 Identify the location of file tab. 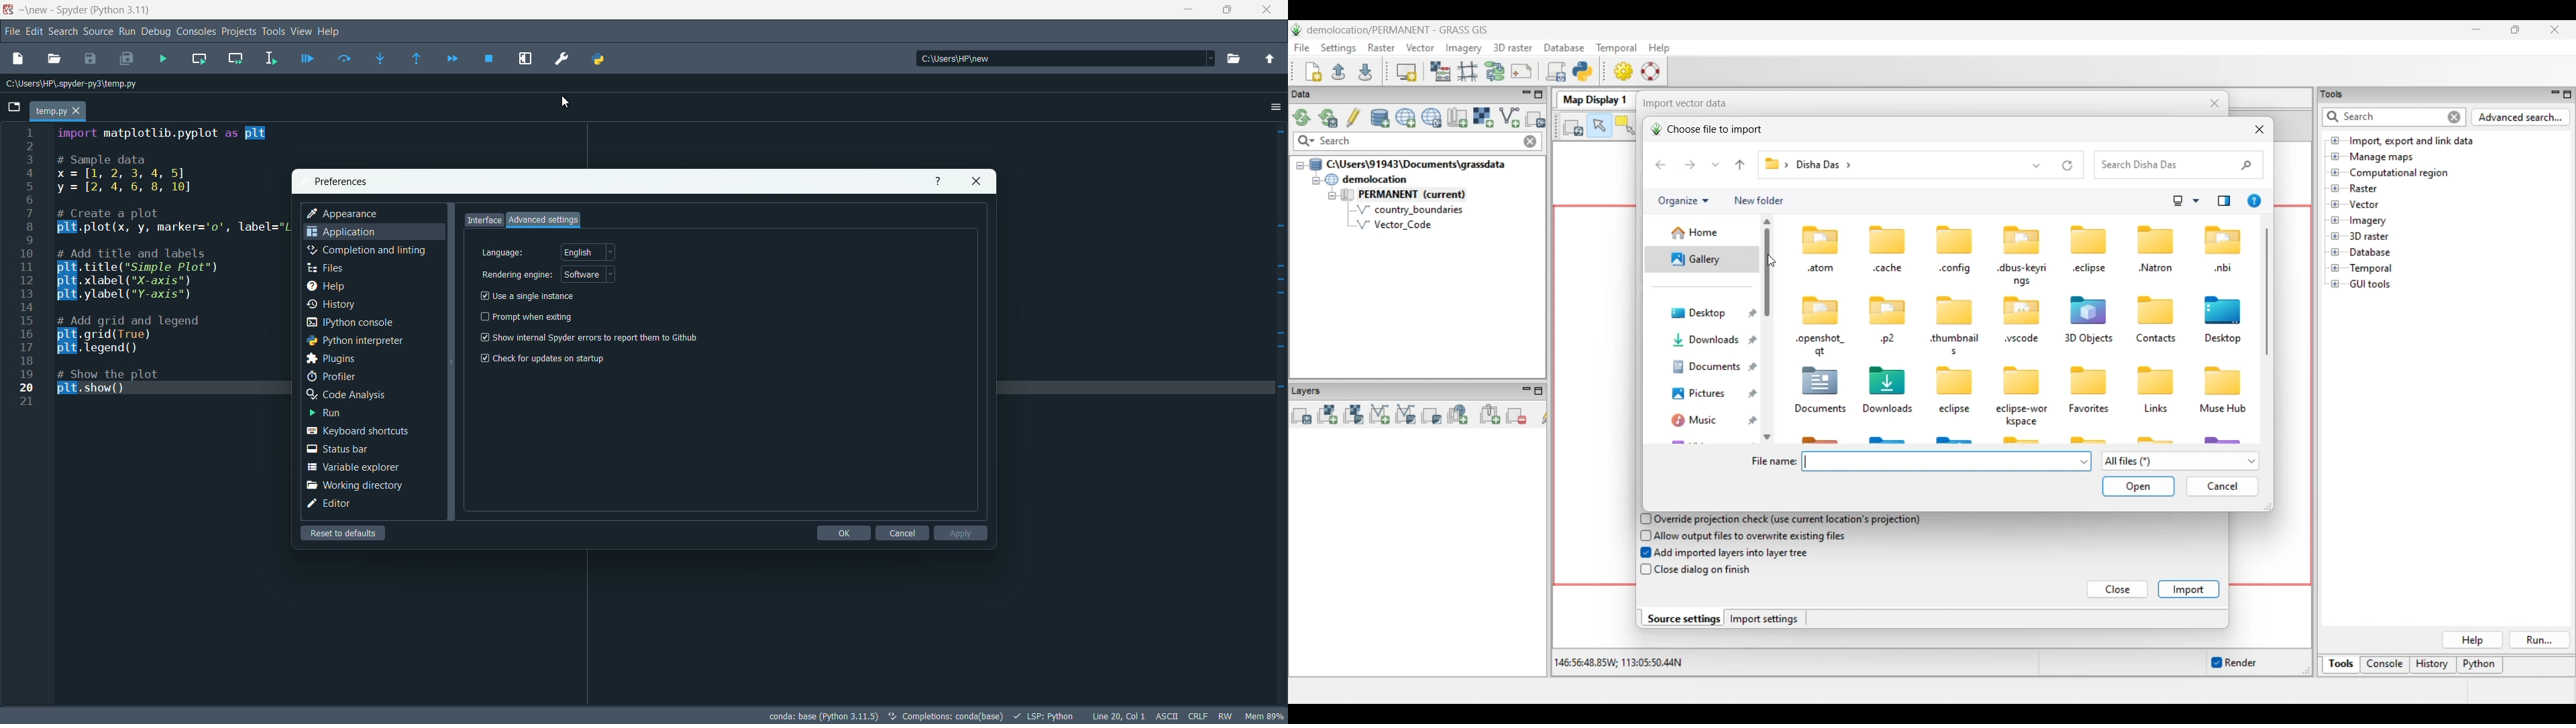
(58, 112).